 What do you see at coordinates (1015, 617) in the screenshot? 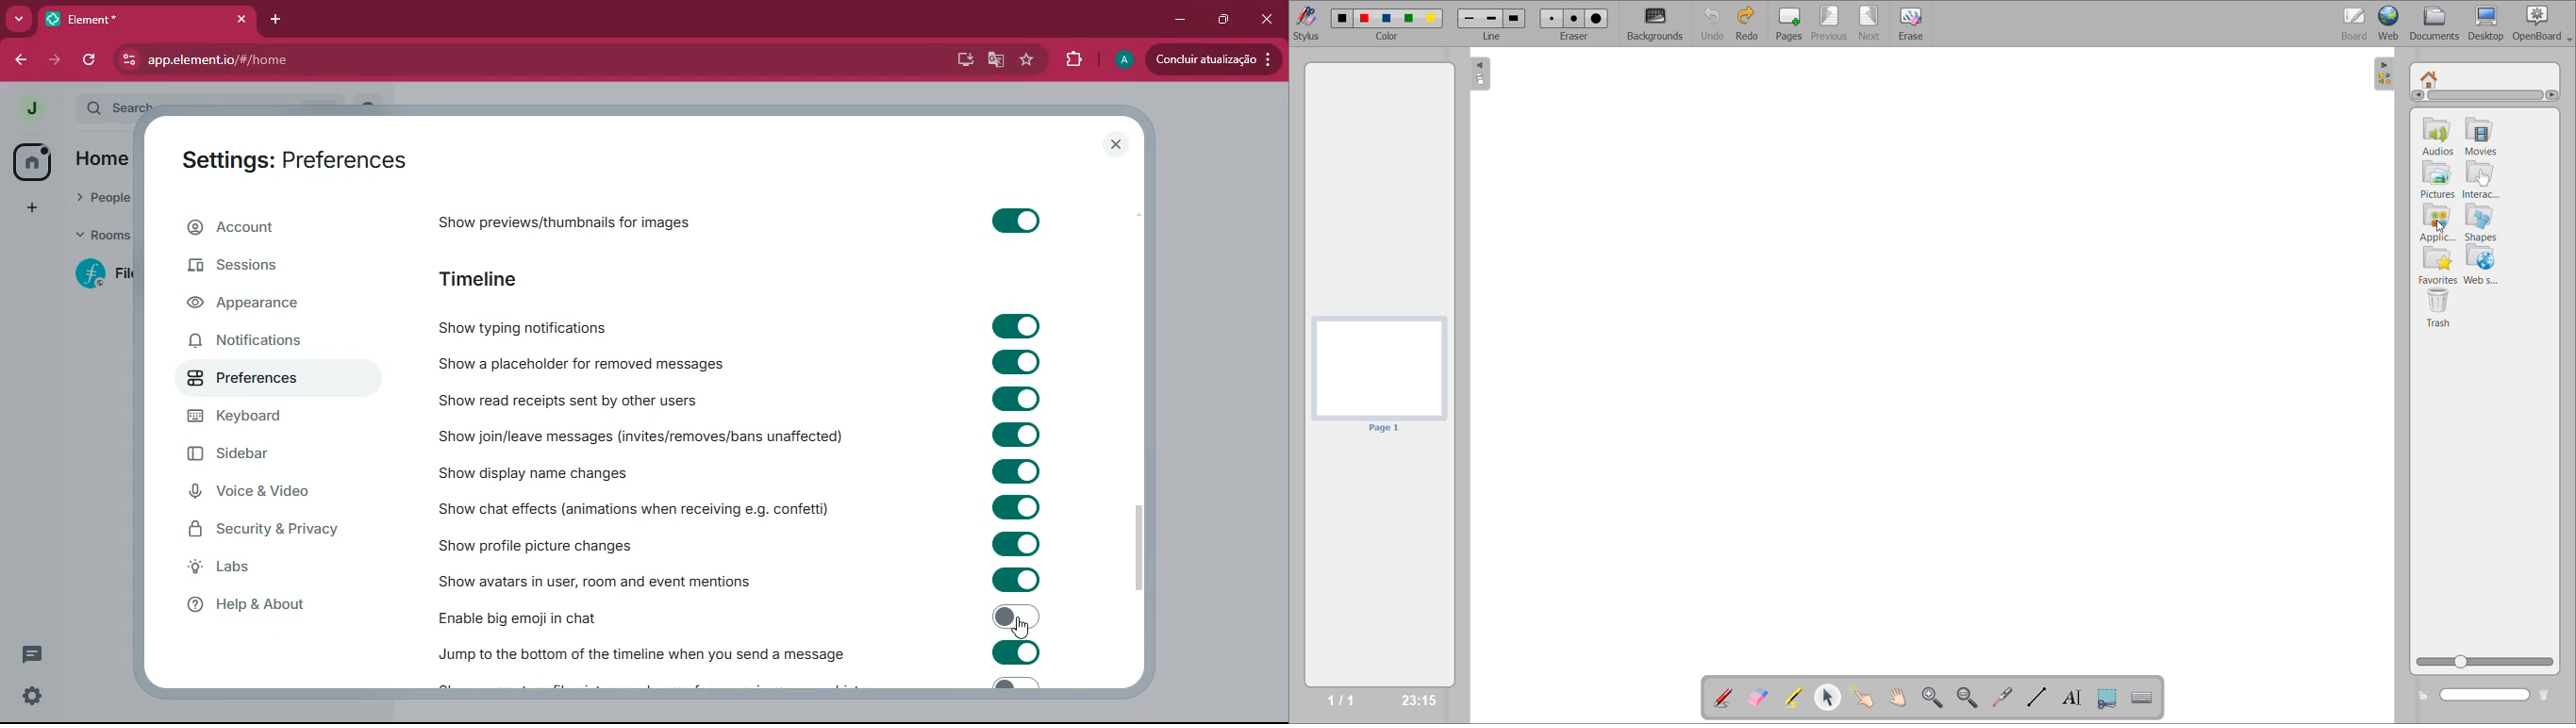
I see `toggle on ` at bounding box center [1015, 617].